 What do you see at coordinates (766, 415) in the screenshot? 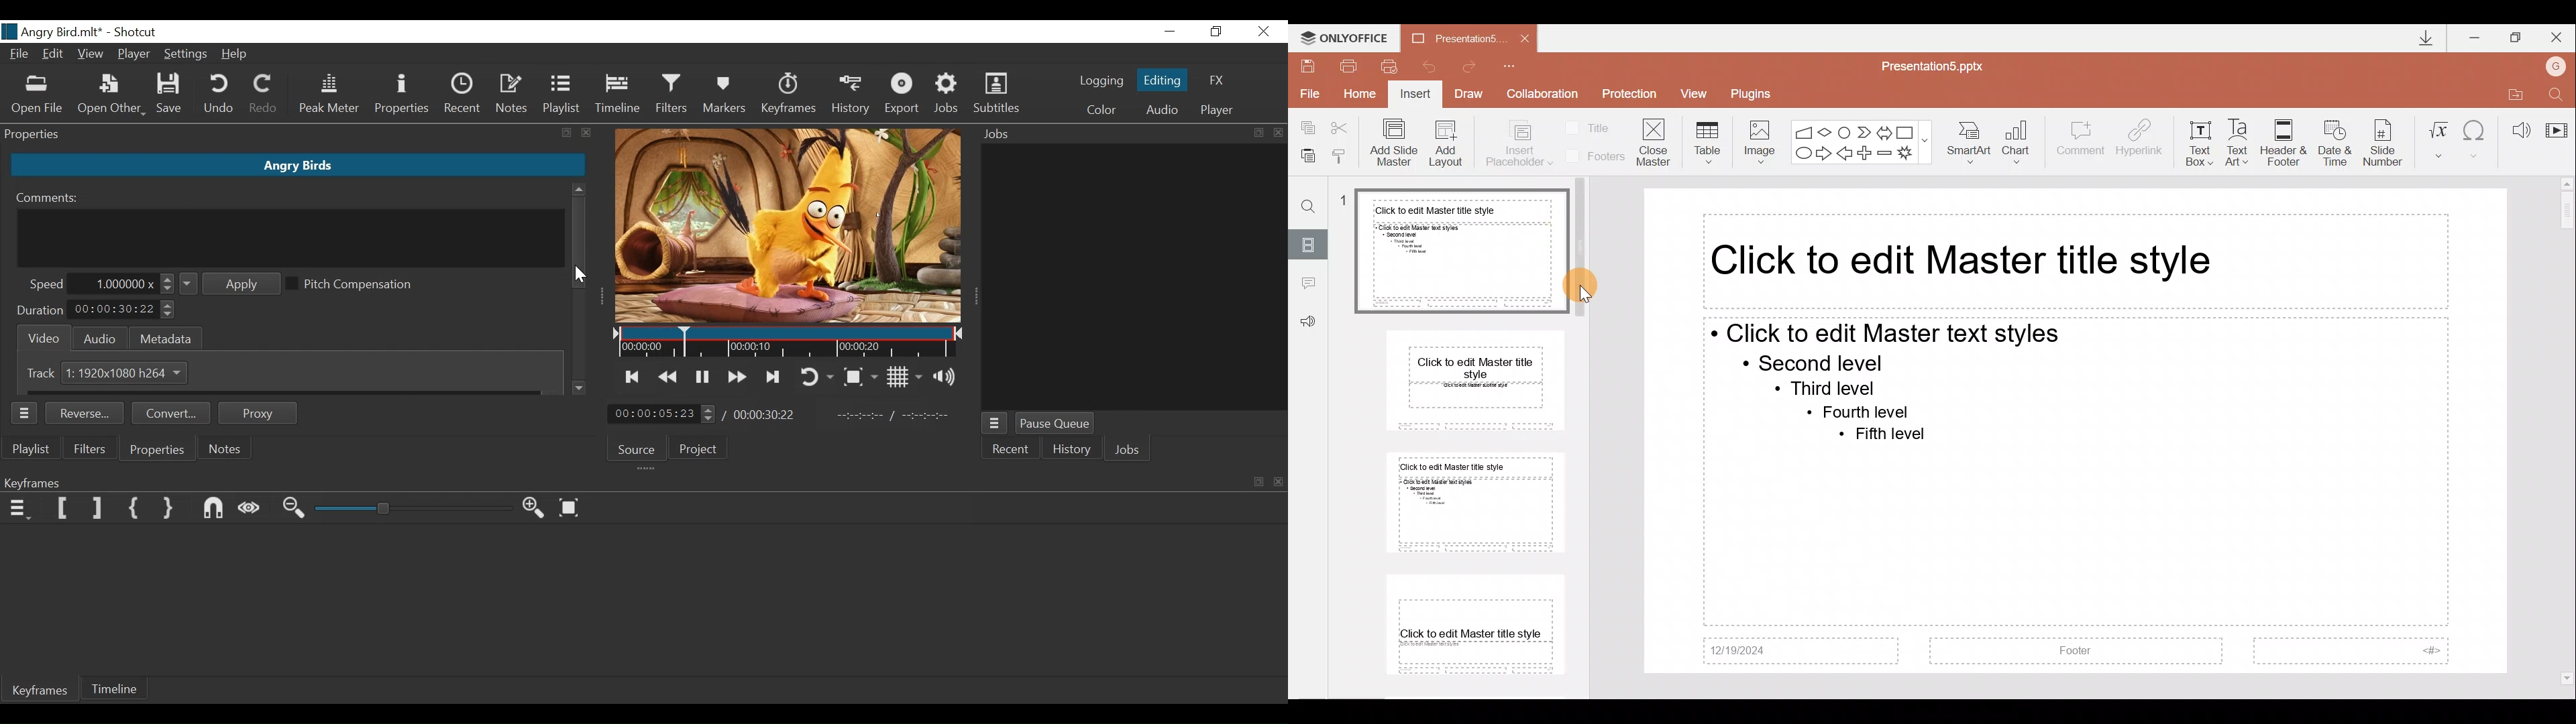
I see `Total Duration` at bounding box center [766, 415].